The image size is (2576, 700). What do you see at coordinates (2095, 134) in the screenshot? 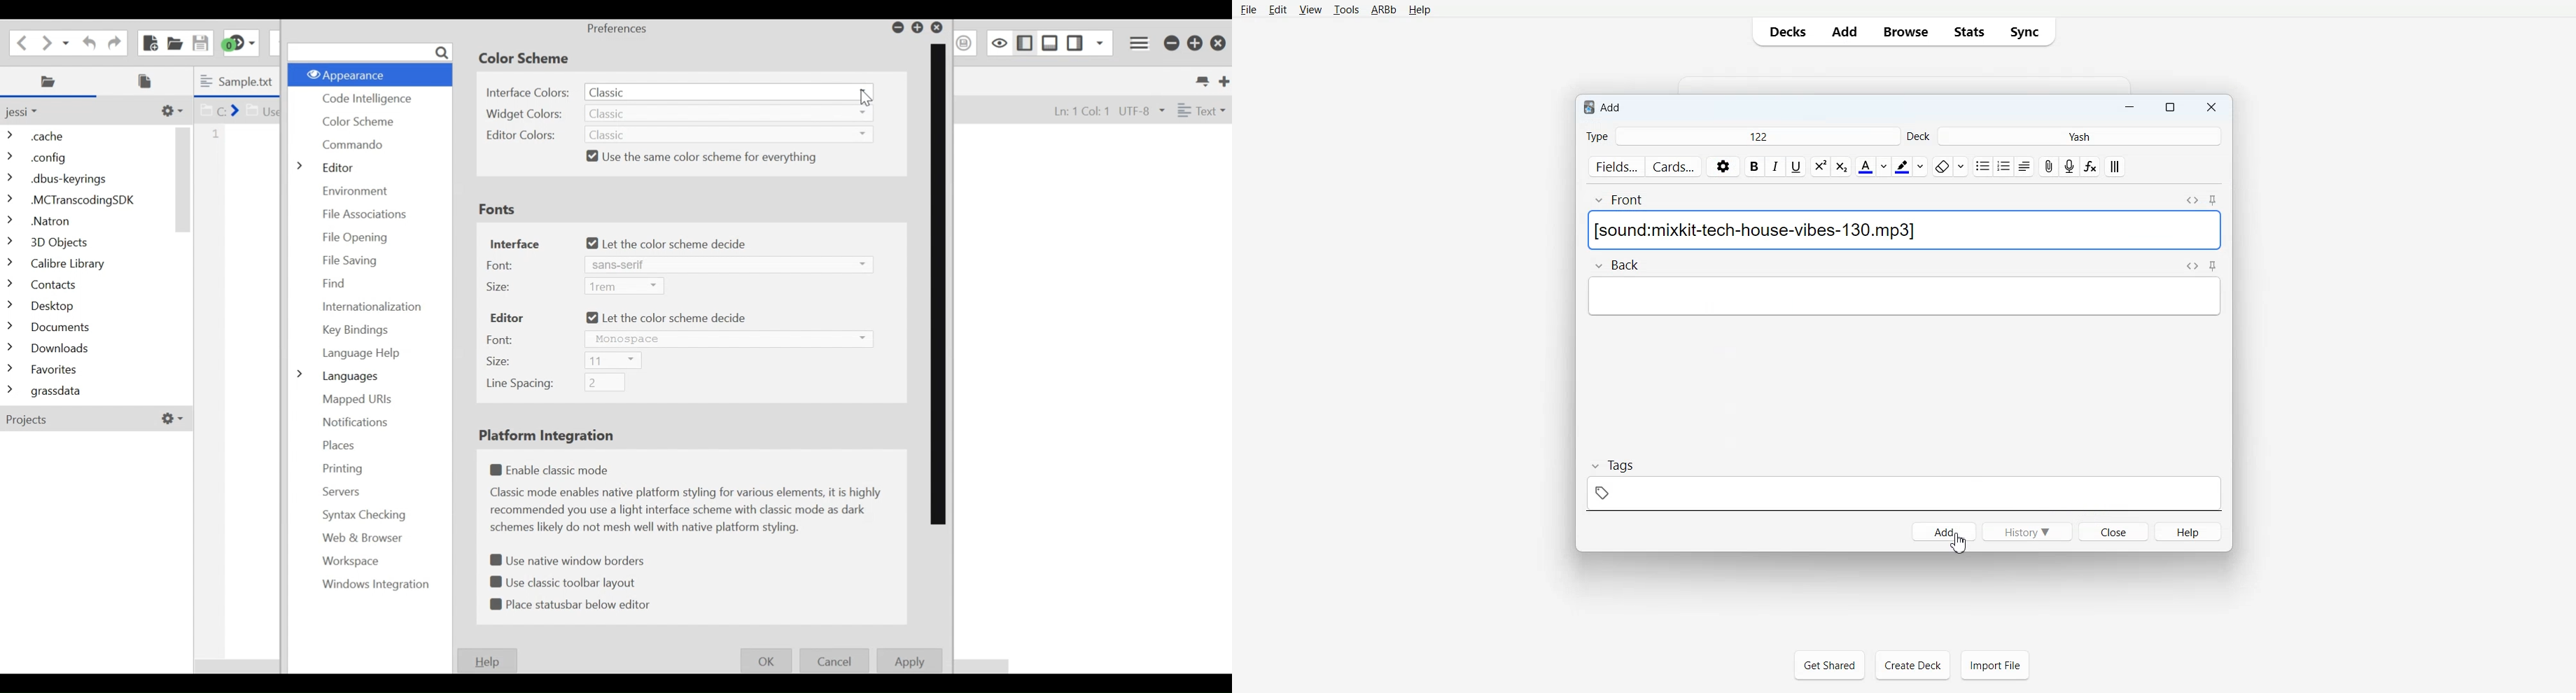
I see `yash` at bounding box center [2095, 134].